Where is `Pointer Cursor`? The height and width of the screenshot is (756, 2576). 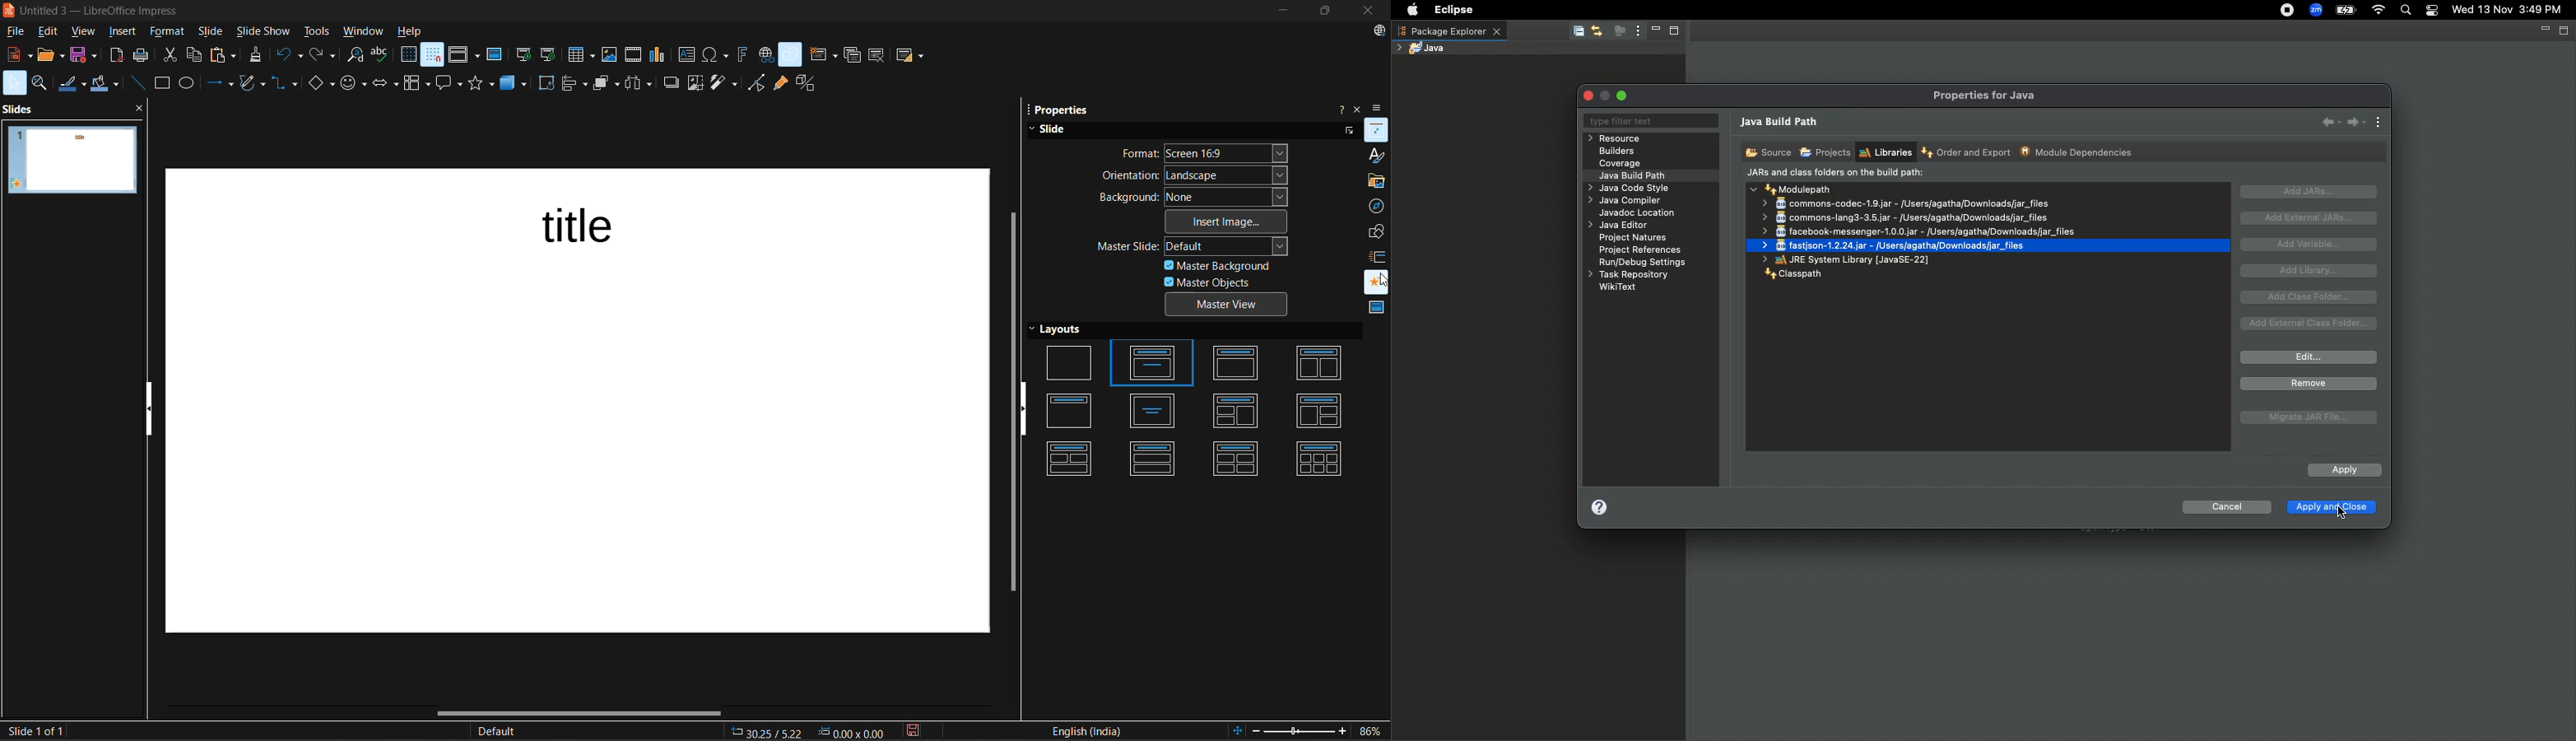
Pointer Cursor is located at coordinates (2340, 512).